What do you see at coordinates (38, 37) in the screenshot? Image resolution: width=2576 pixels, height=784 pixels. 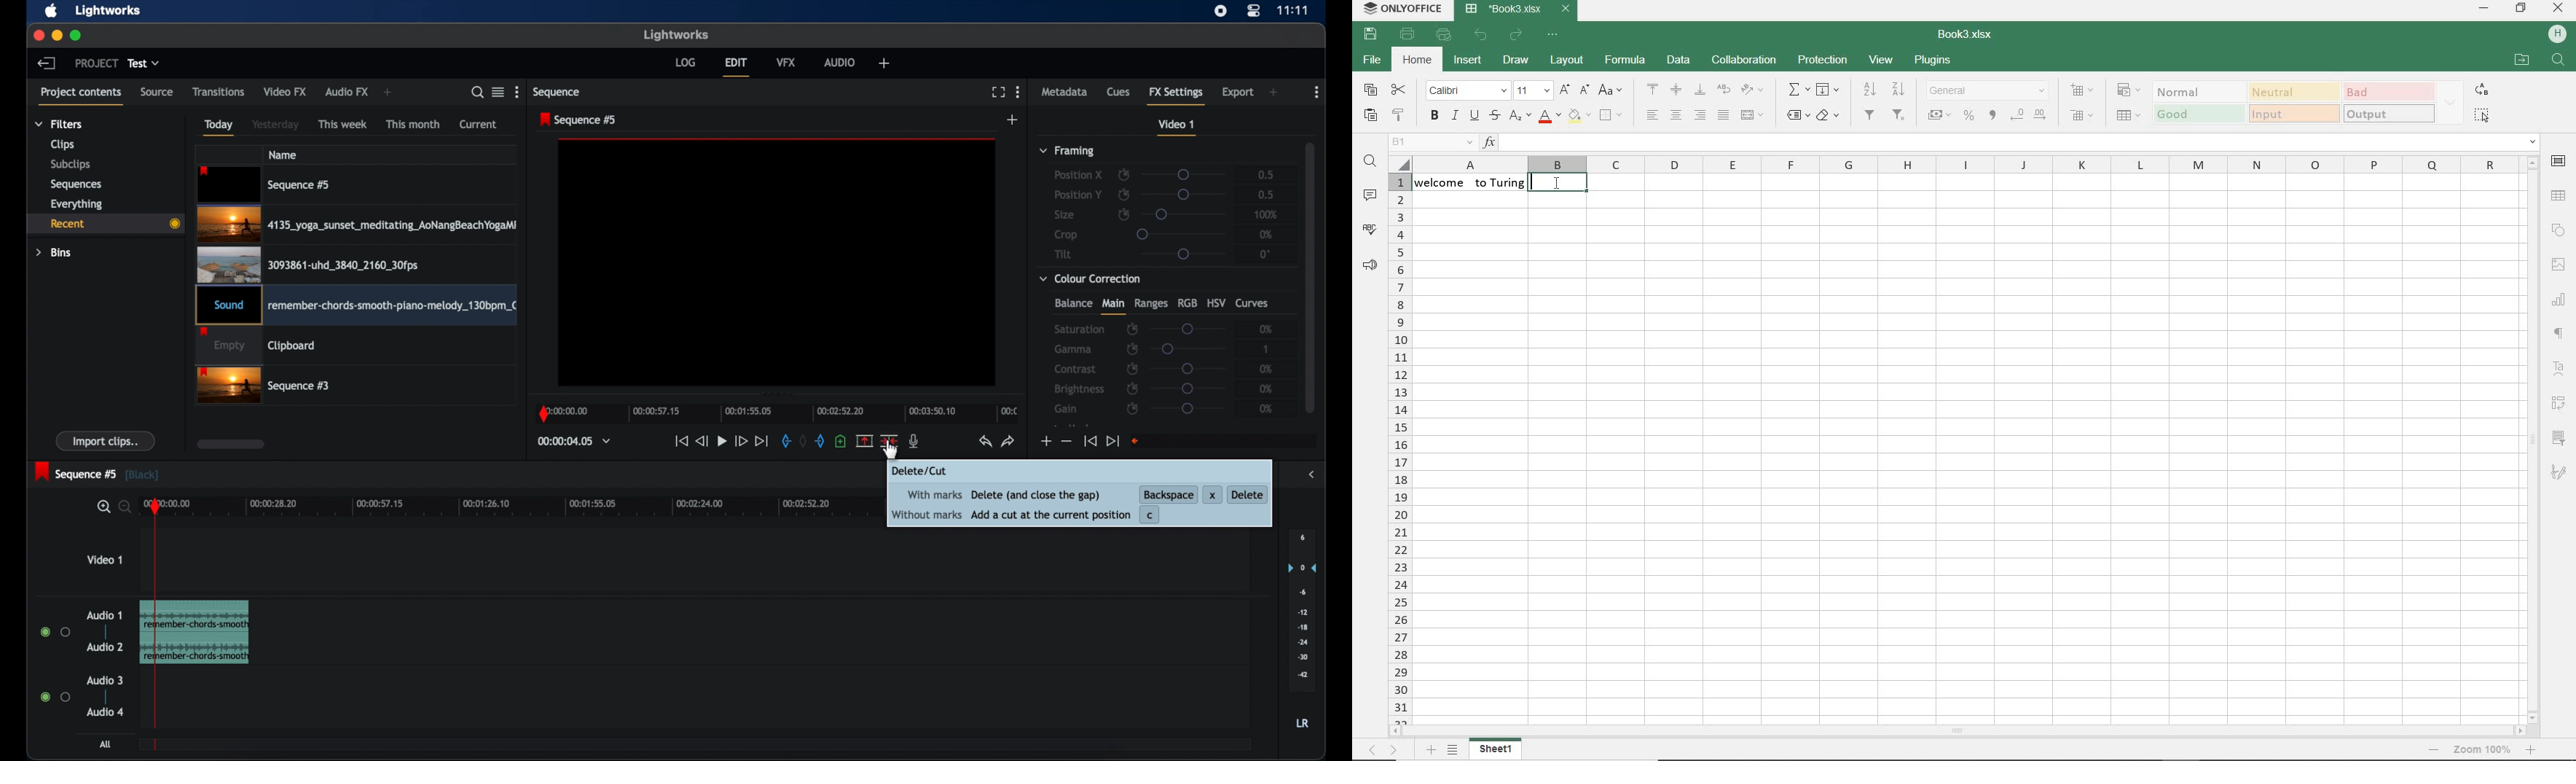 I see `close` at bounding box center [38, 37].